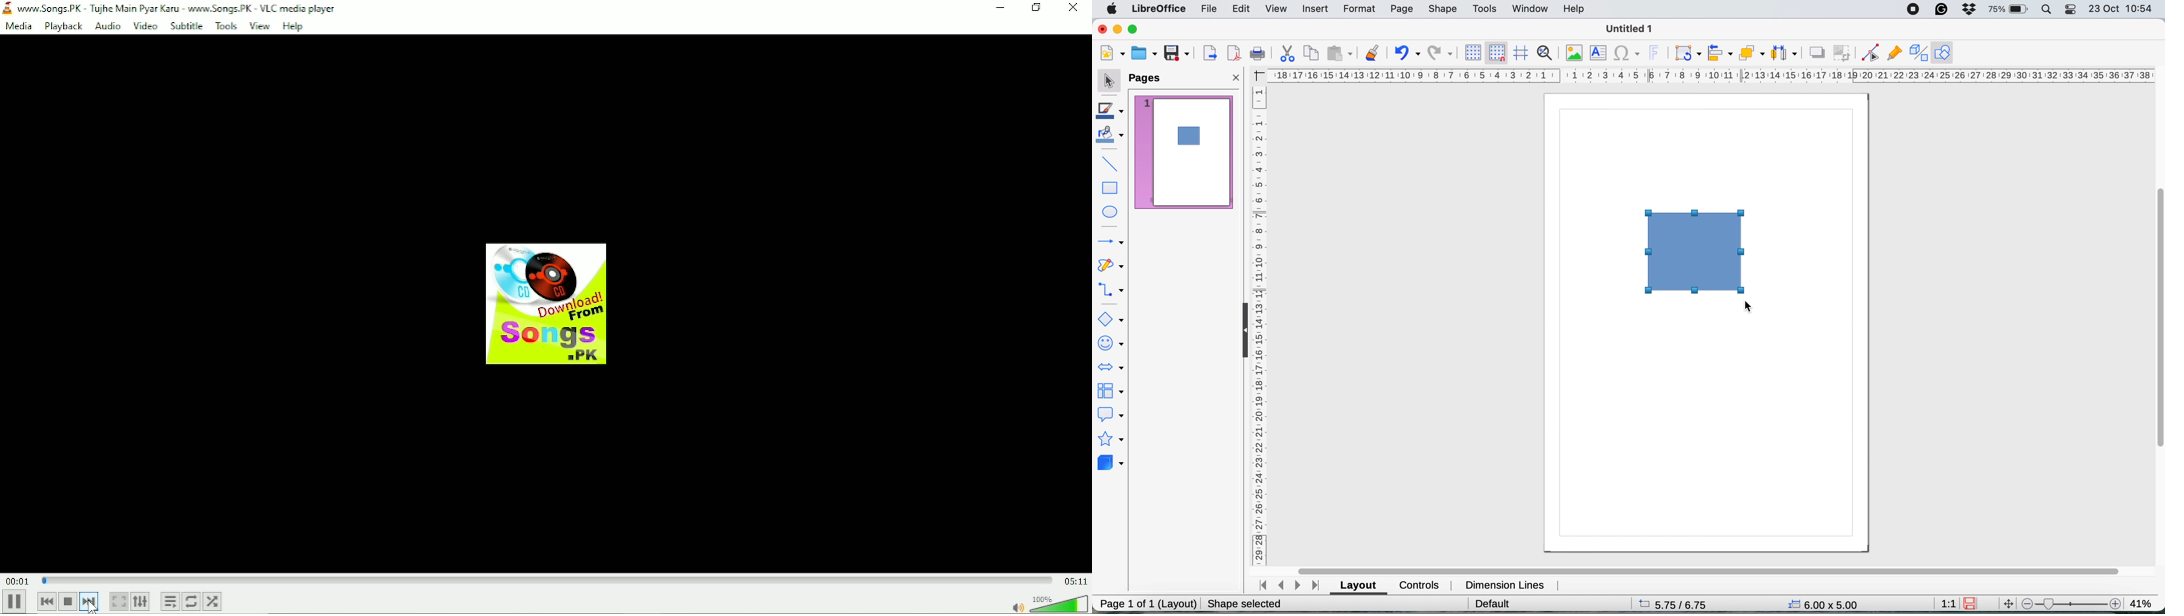  I want to click on Audio track, so click(546, 303).